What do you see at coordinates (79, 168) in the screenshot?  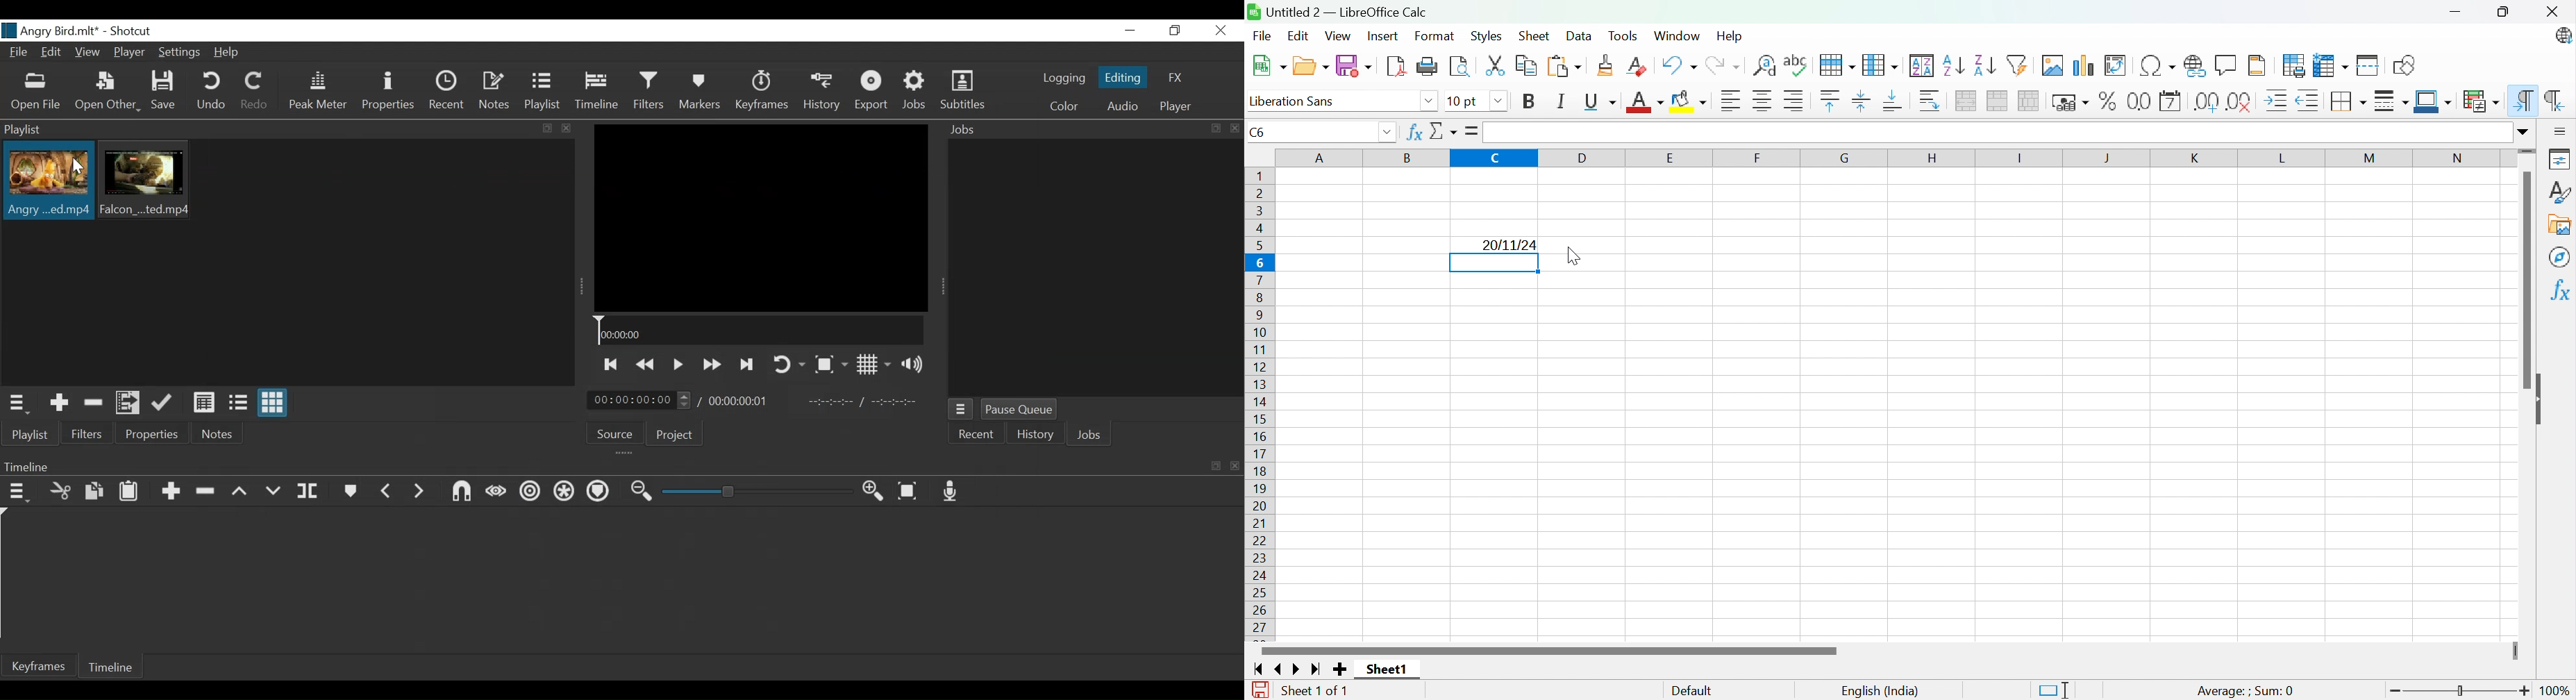 I see `Cursor` at bounding box center [79, 168].